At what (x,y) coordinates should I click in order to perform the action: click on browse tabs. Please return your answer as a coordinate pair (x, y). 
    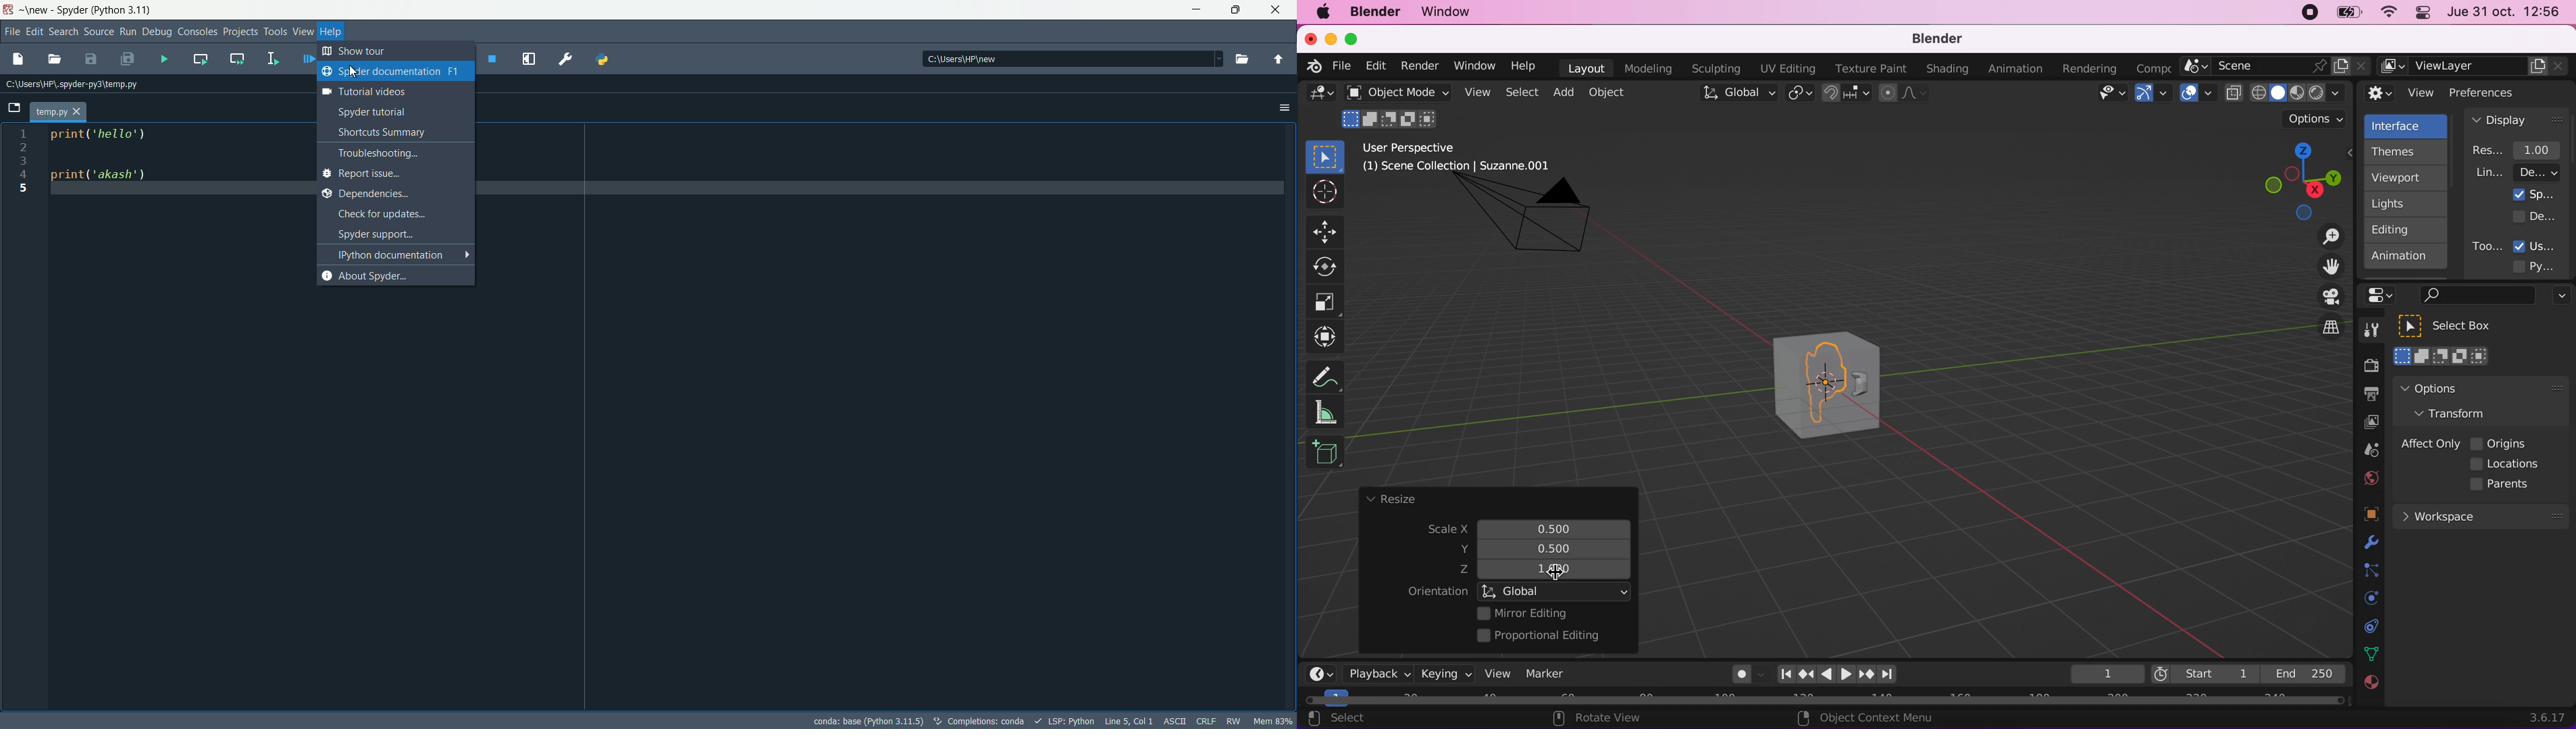
    Looking at the image, I should click on (14, 107).